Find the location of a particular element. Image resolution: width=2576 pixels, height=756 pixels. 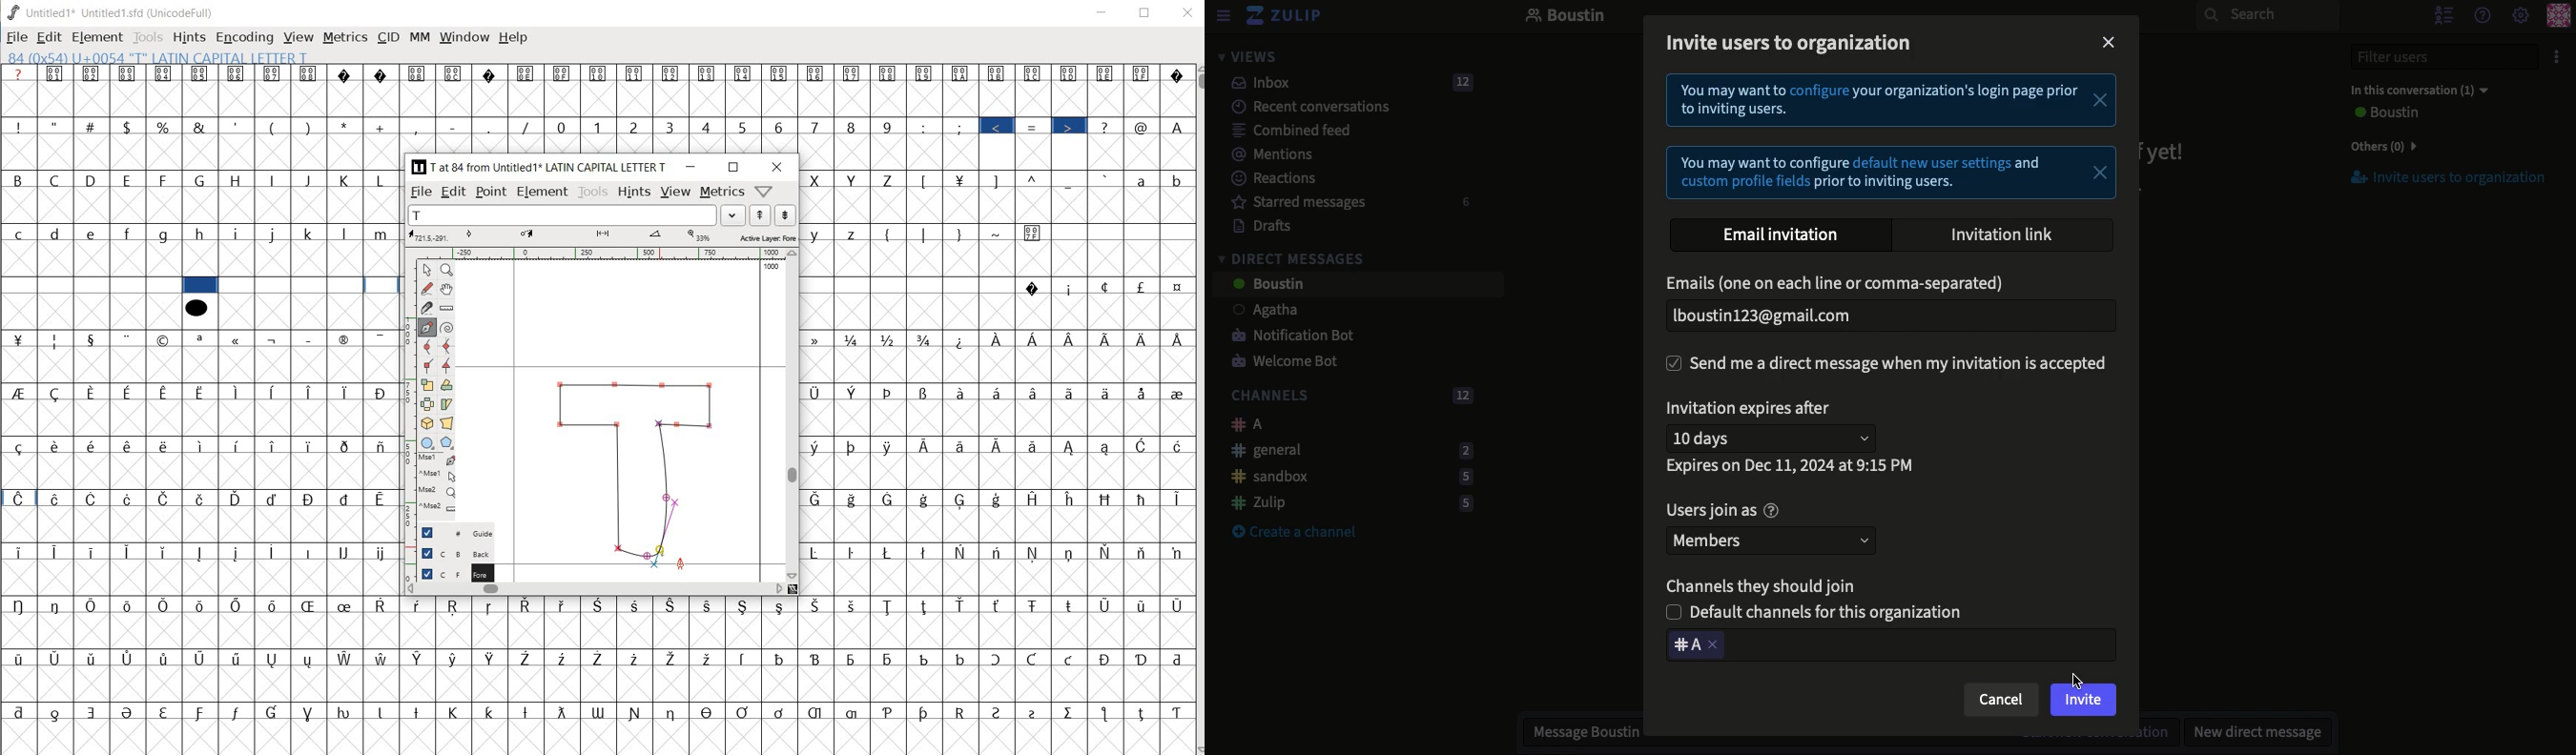

3 is located at coordinates (673, 128).